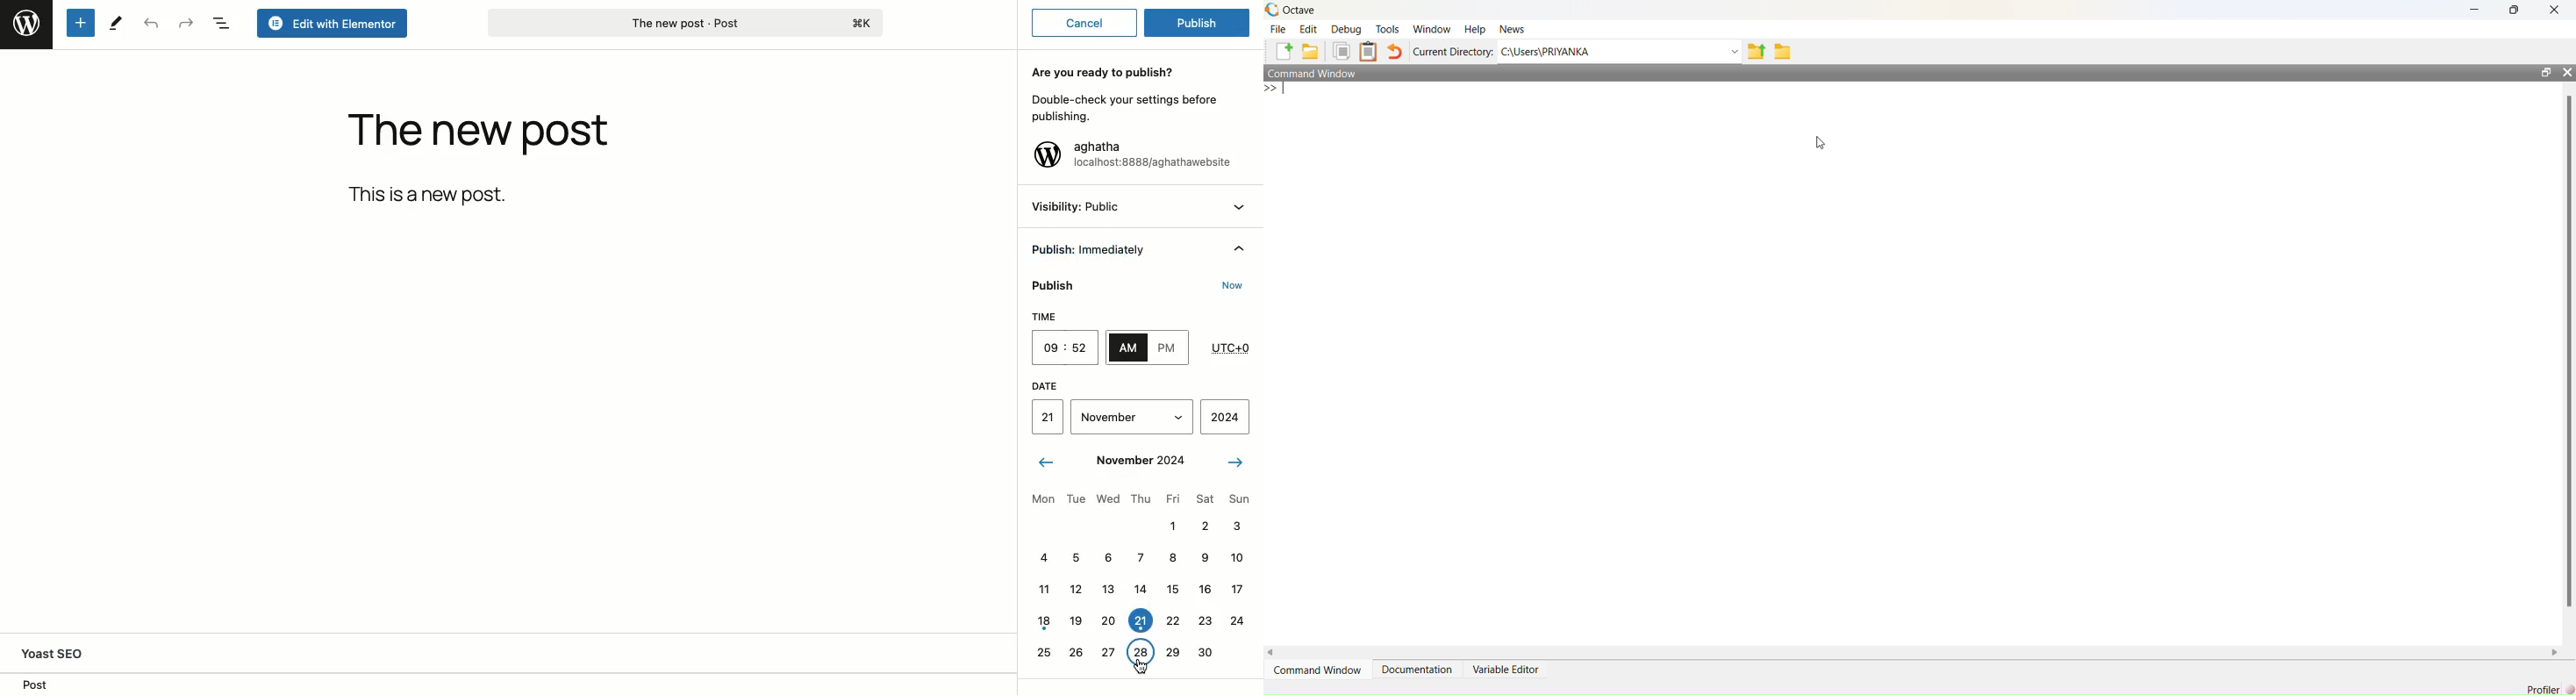 The width and height of the screenshot is (2576, 700). What do you see at coordinates (1202, 556) in the screenshot?
I see `` at bounding box center [1202, 556].